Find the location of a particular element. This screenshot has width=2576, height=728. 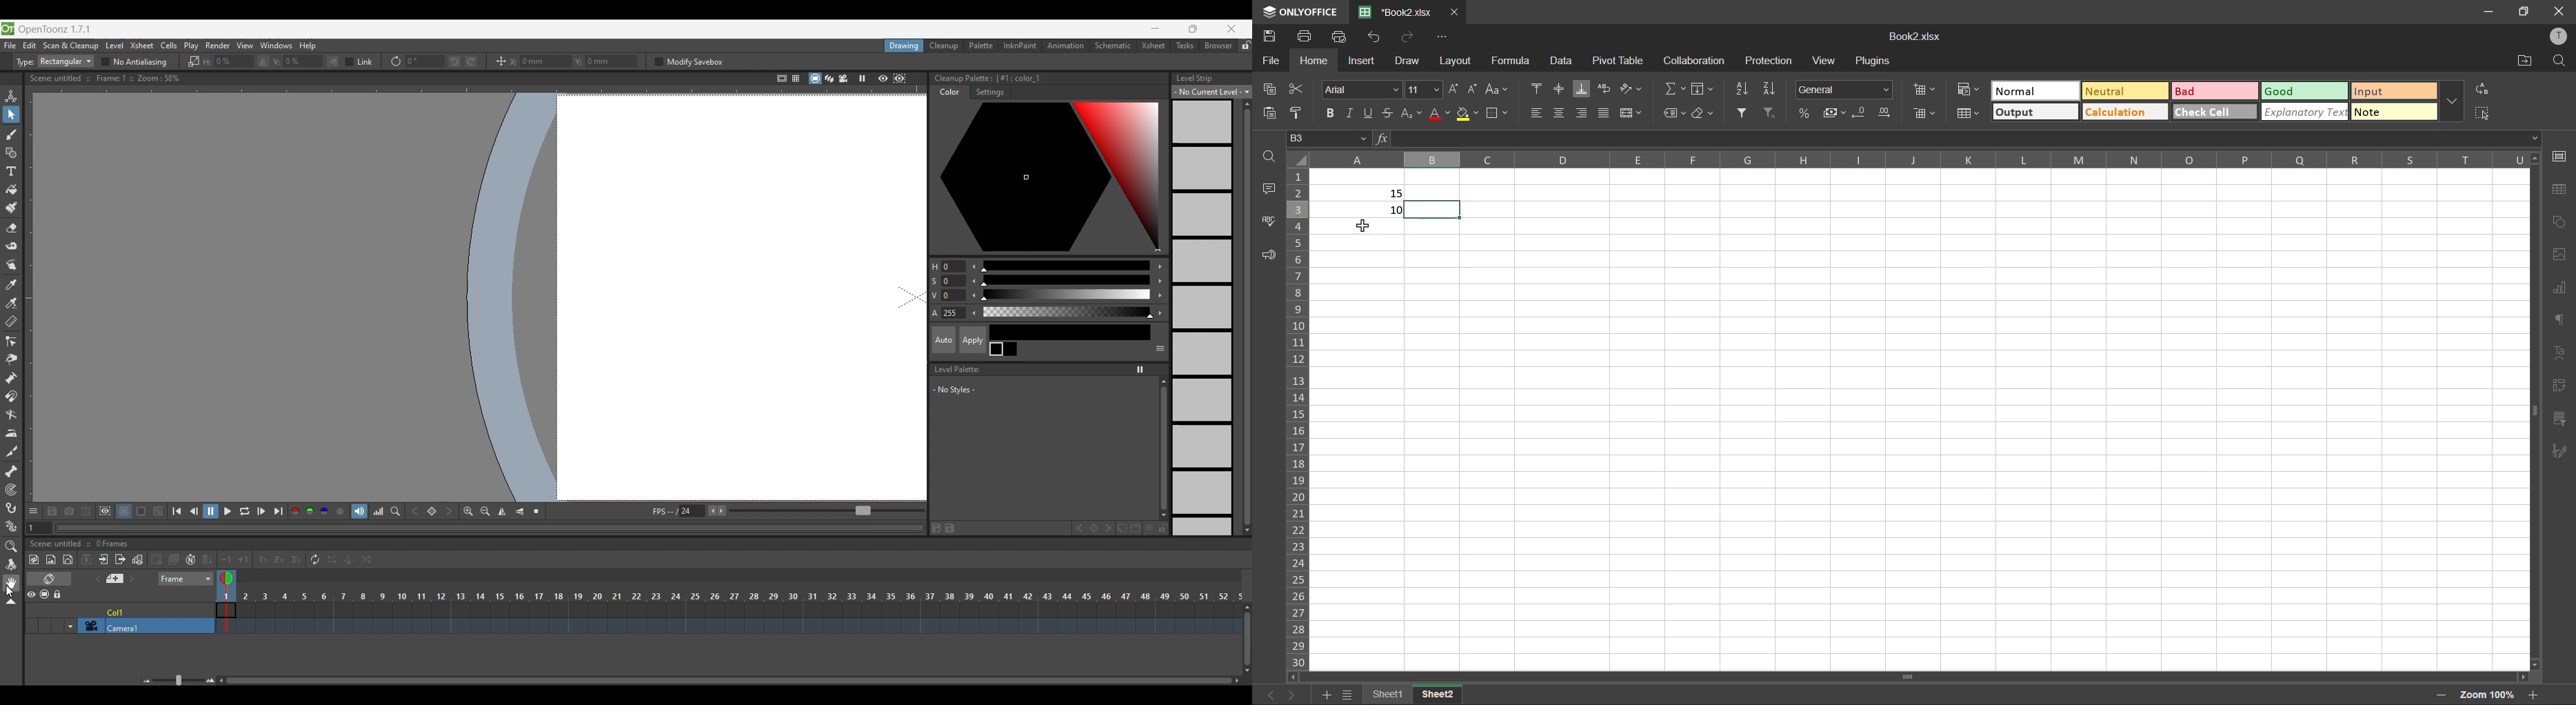

Decrease color modification is located at coordinates (973, 289).